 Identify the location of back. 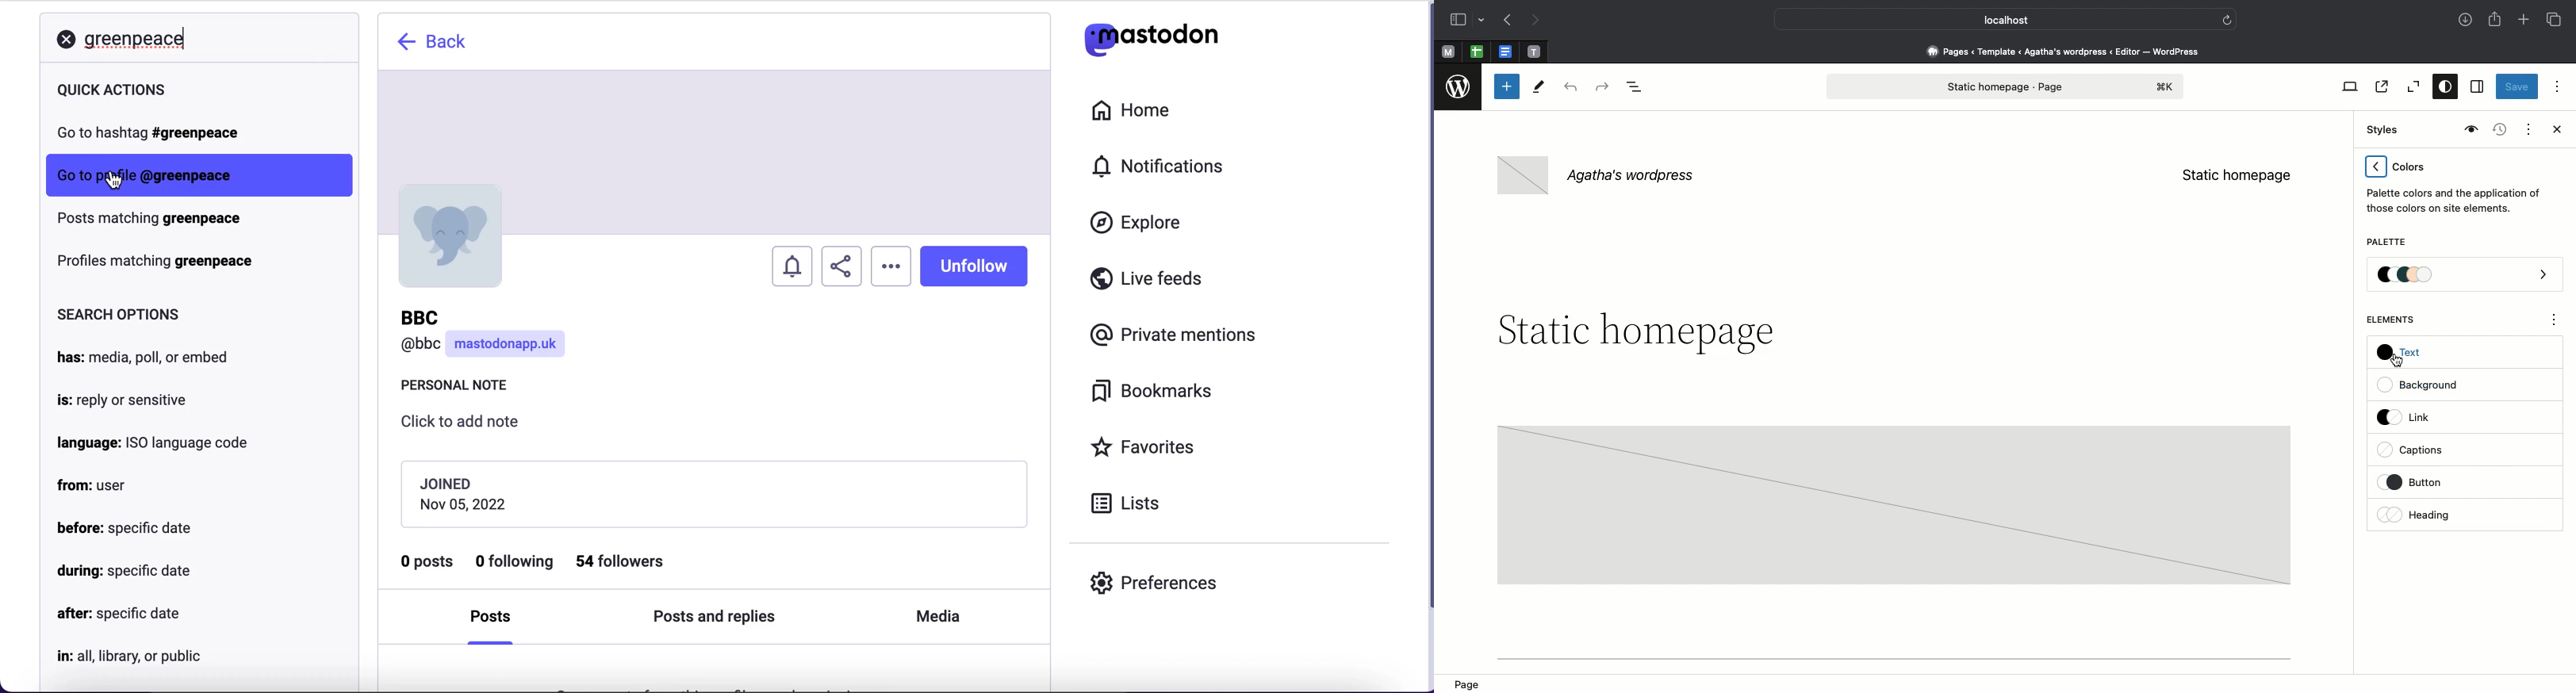
(435, 42).